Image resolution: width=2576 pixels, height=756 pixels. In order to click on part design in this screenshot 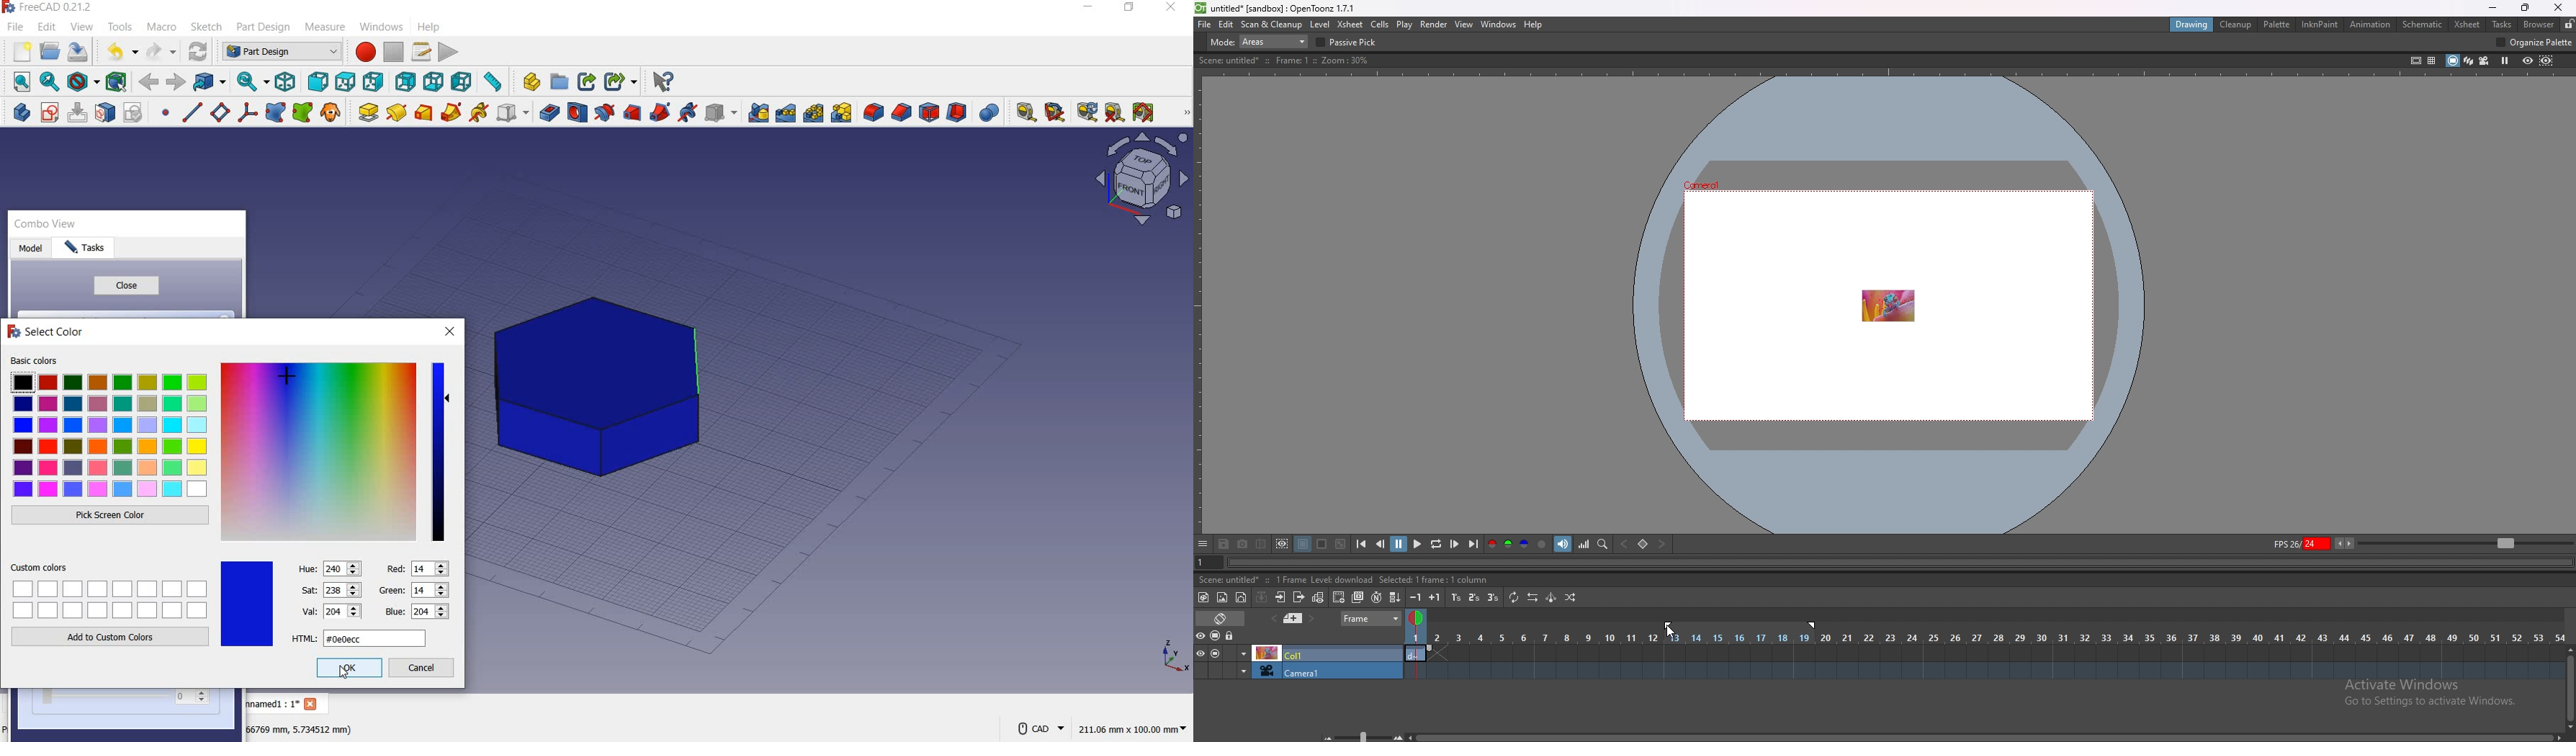, I will do `click(263, 28)`.